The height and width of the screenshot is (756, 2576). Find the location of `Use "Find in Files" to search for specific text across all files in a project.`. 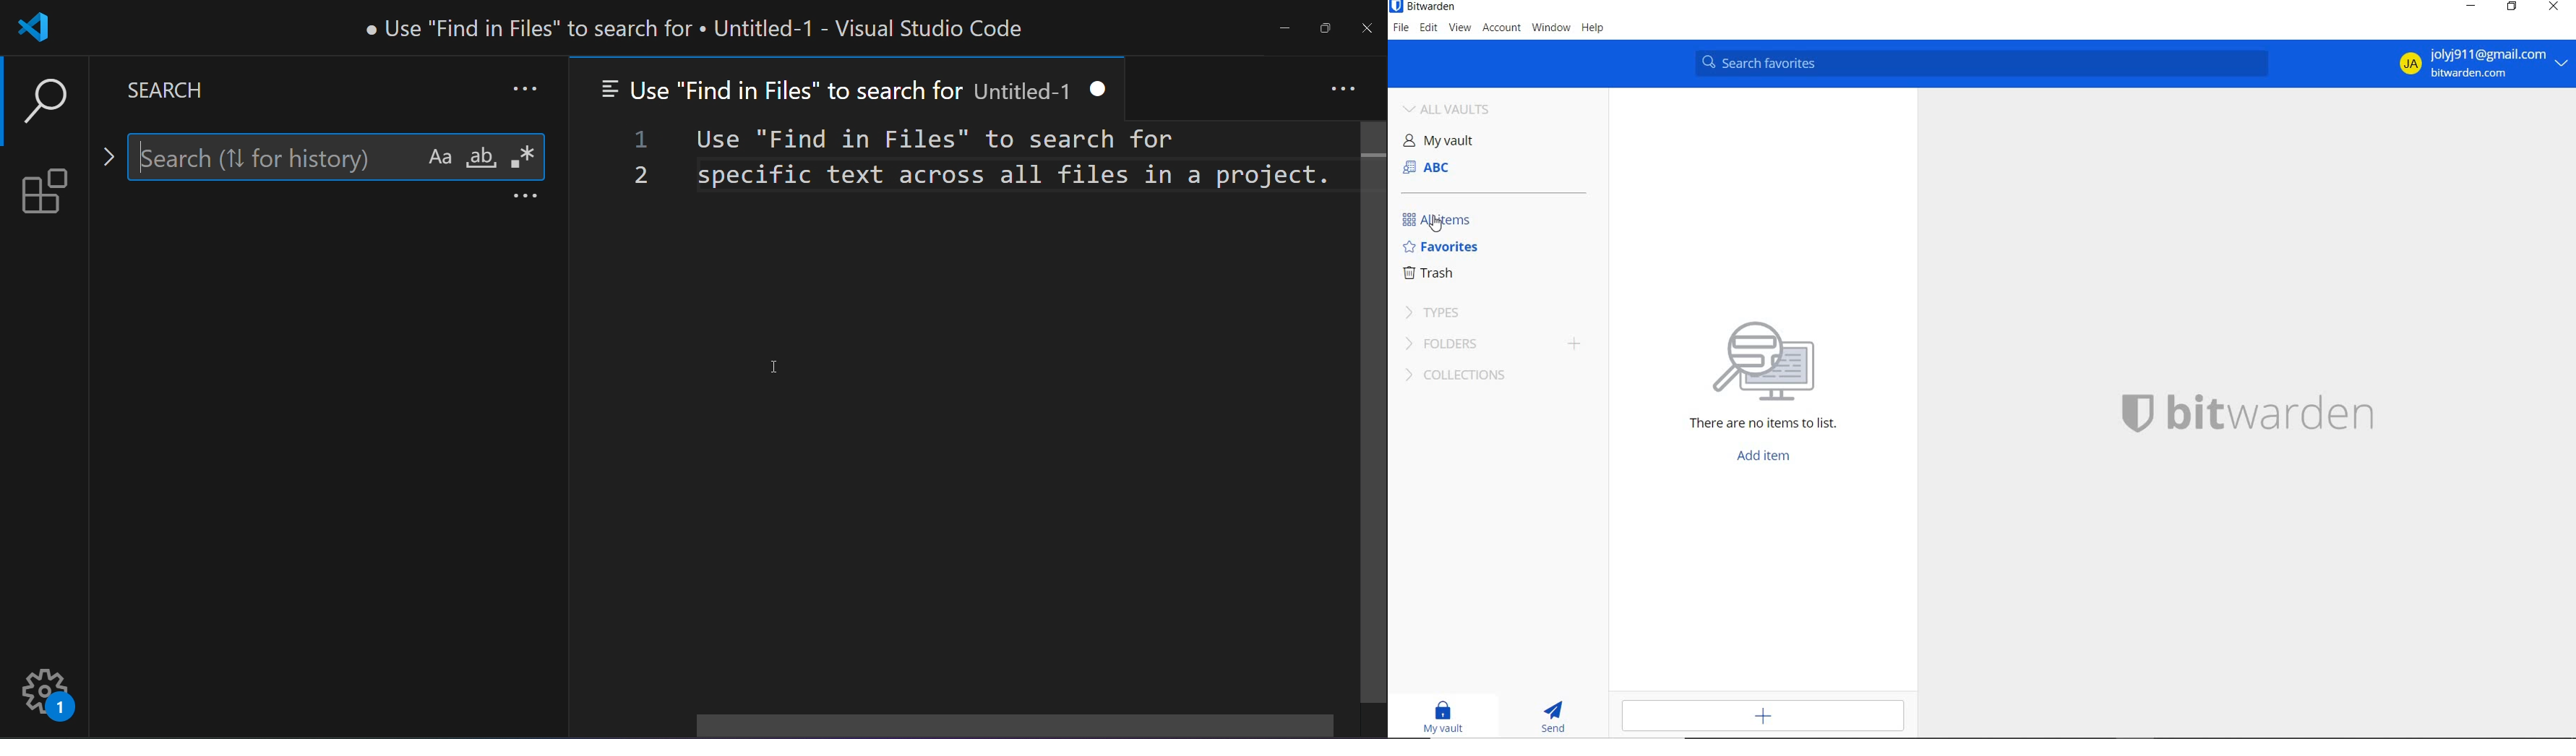

Use "Find in Files" to search for specific text across all files in a project. is located at coordinates (1001, 159).